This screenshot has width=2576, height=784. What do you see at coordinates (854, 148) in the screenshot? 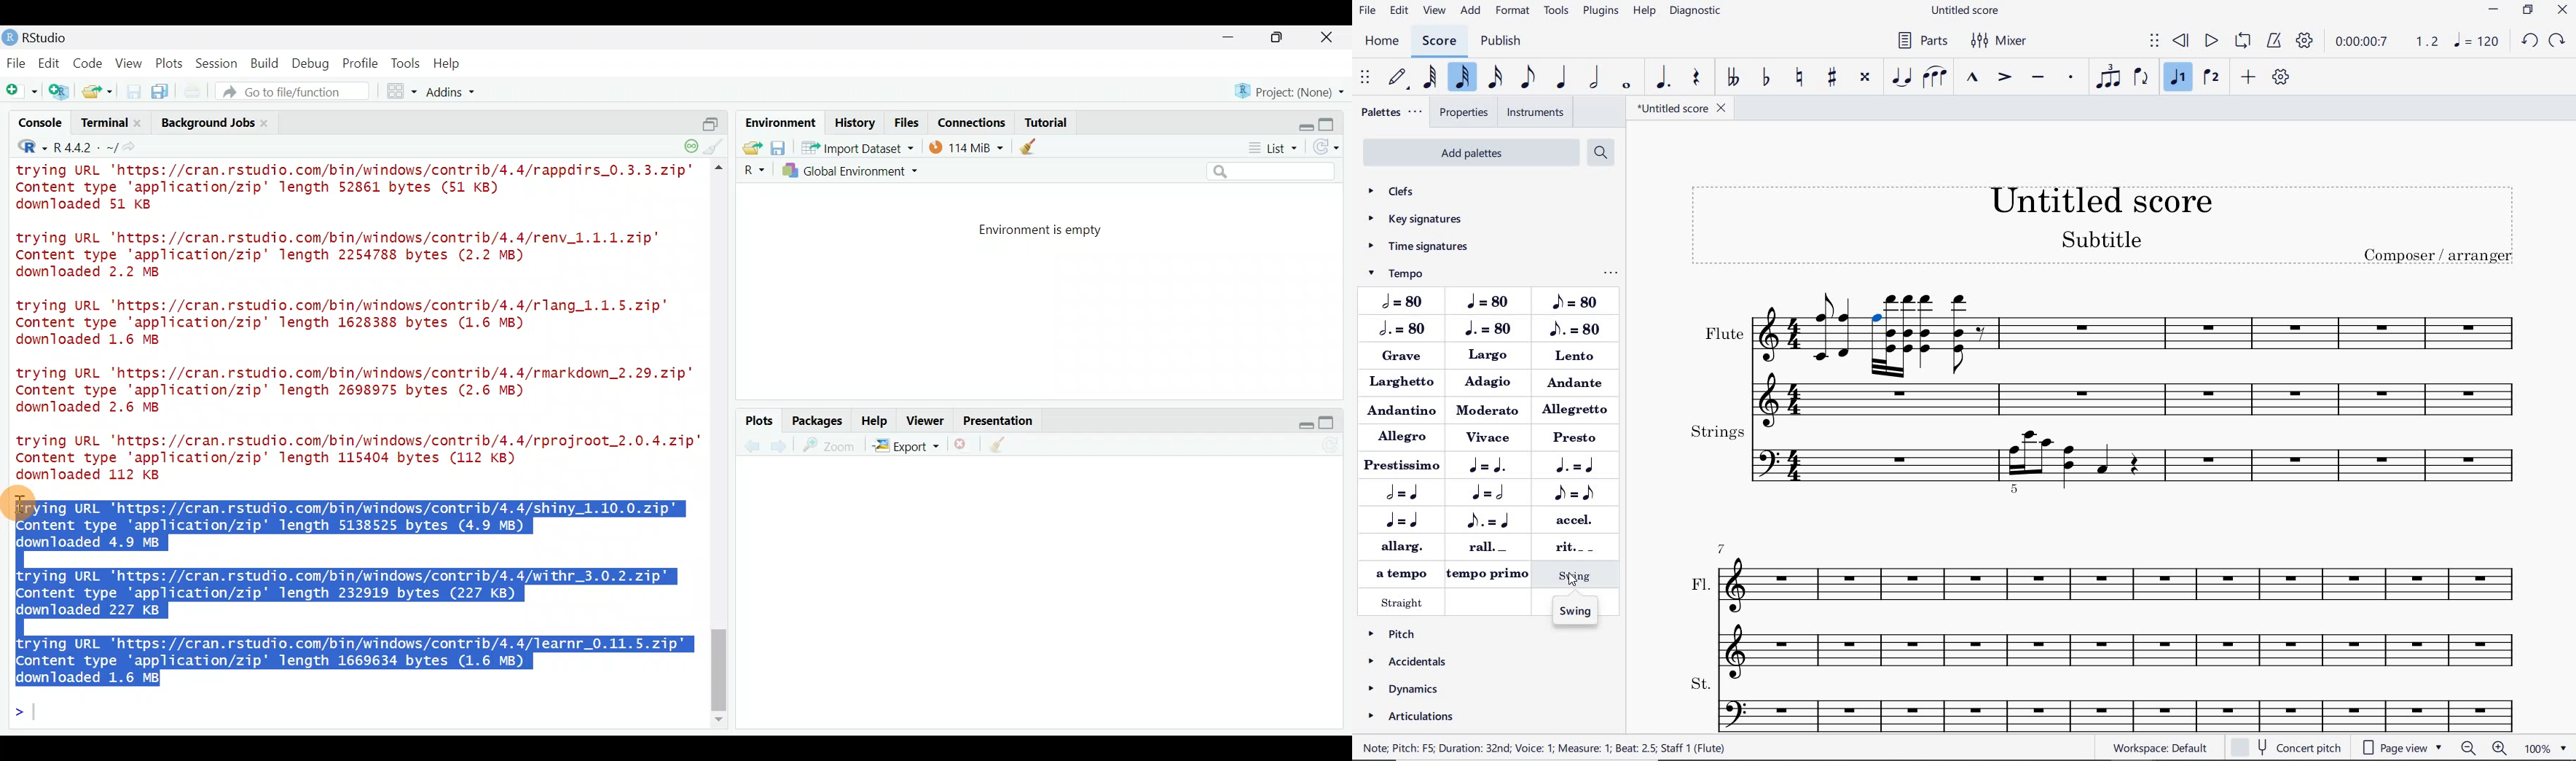
I see `* Import Dataset *` at bounding box center [854, 148].